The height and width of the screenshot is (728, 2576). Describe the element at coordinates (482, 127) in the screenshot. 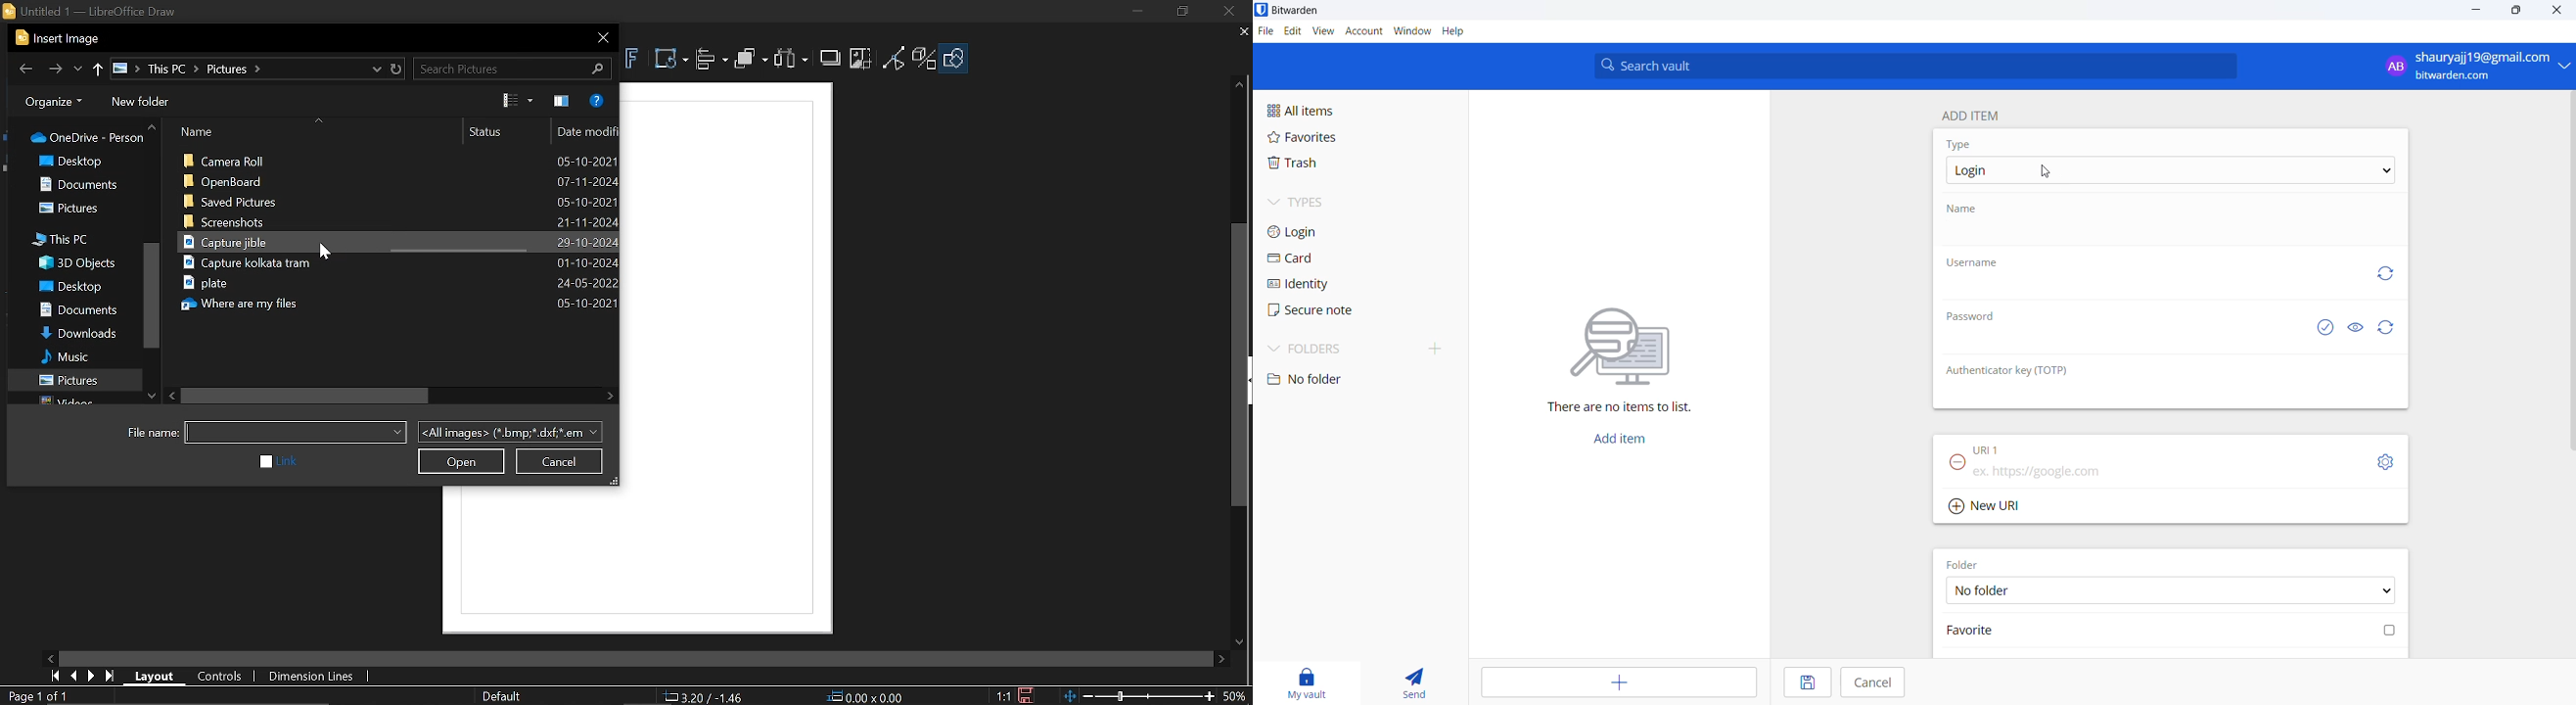

I see `Status` at that location.